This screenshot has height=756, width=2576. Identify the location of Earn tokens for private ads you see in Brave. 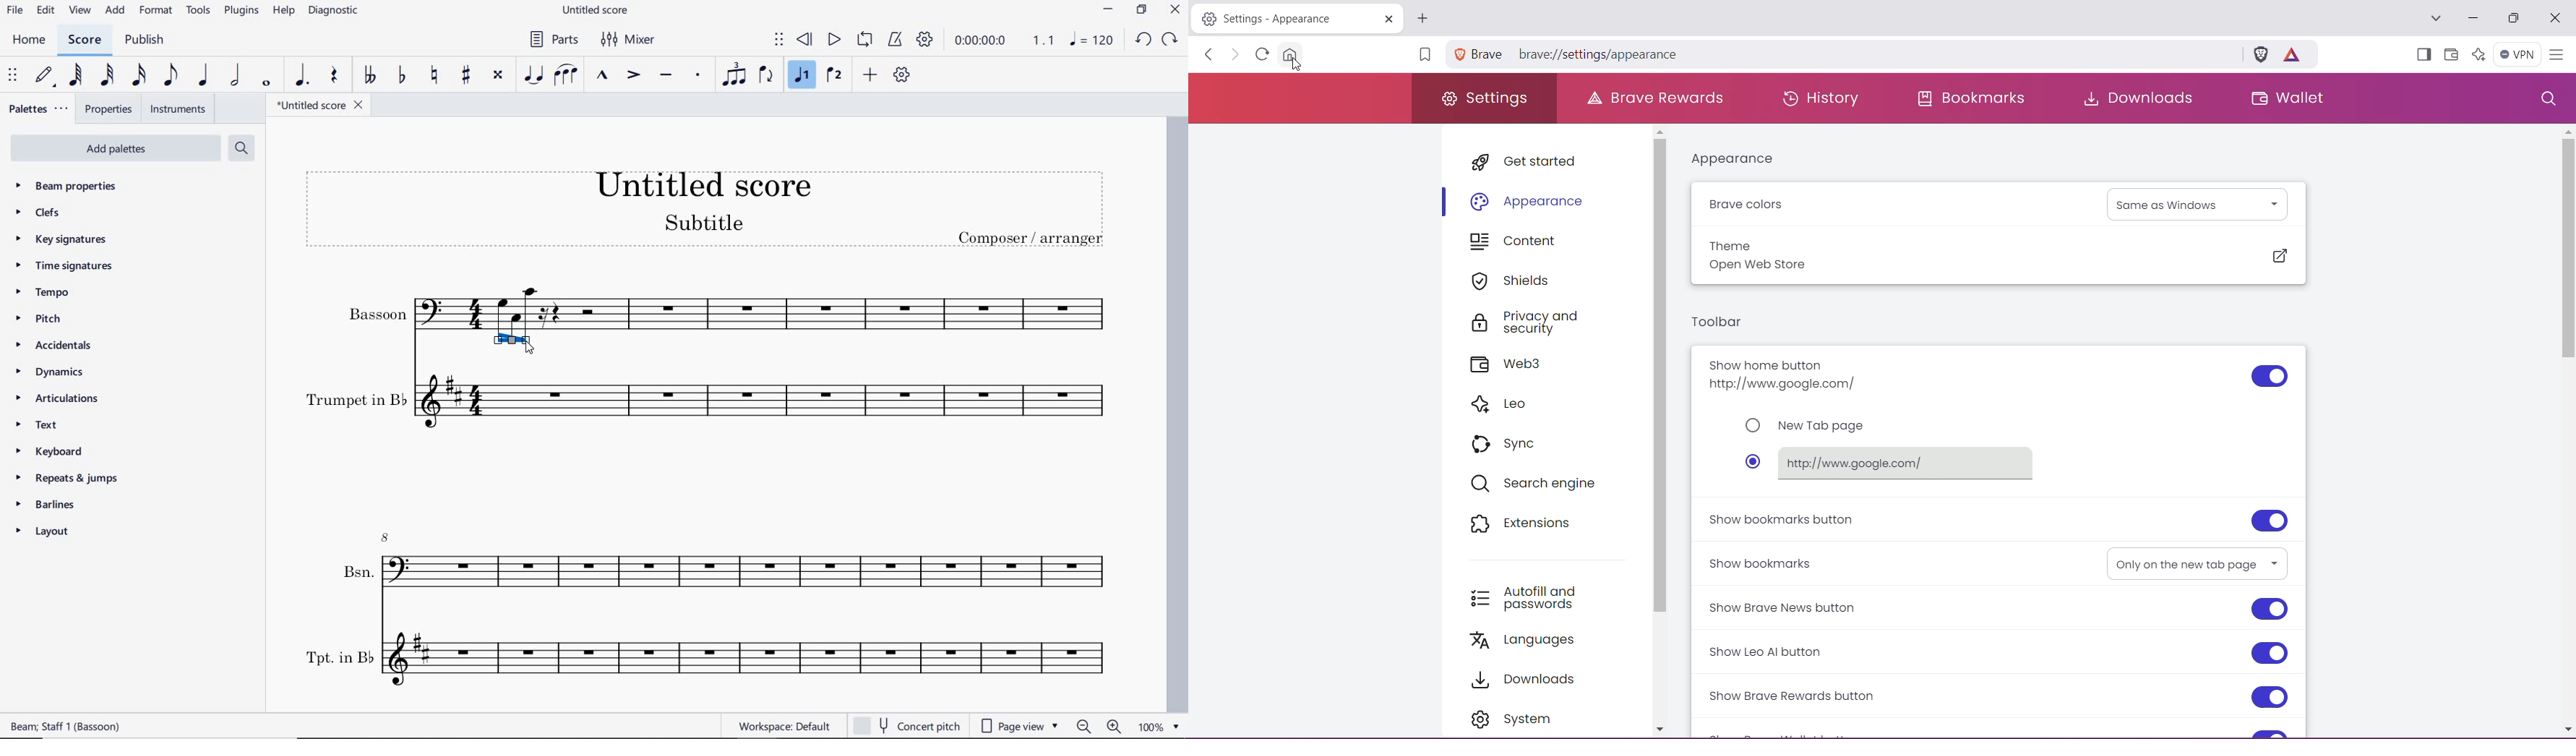
(2291, 54).